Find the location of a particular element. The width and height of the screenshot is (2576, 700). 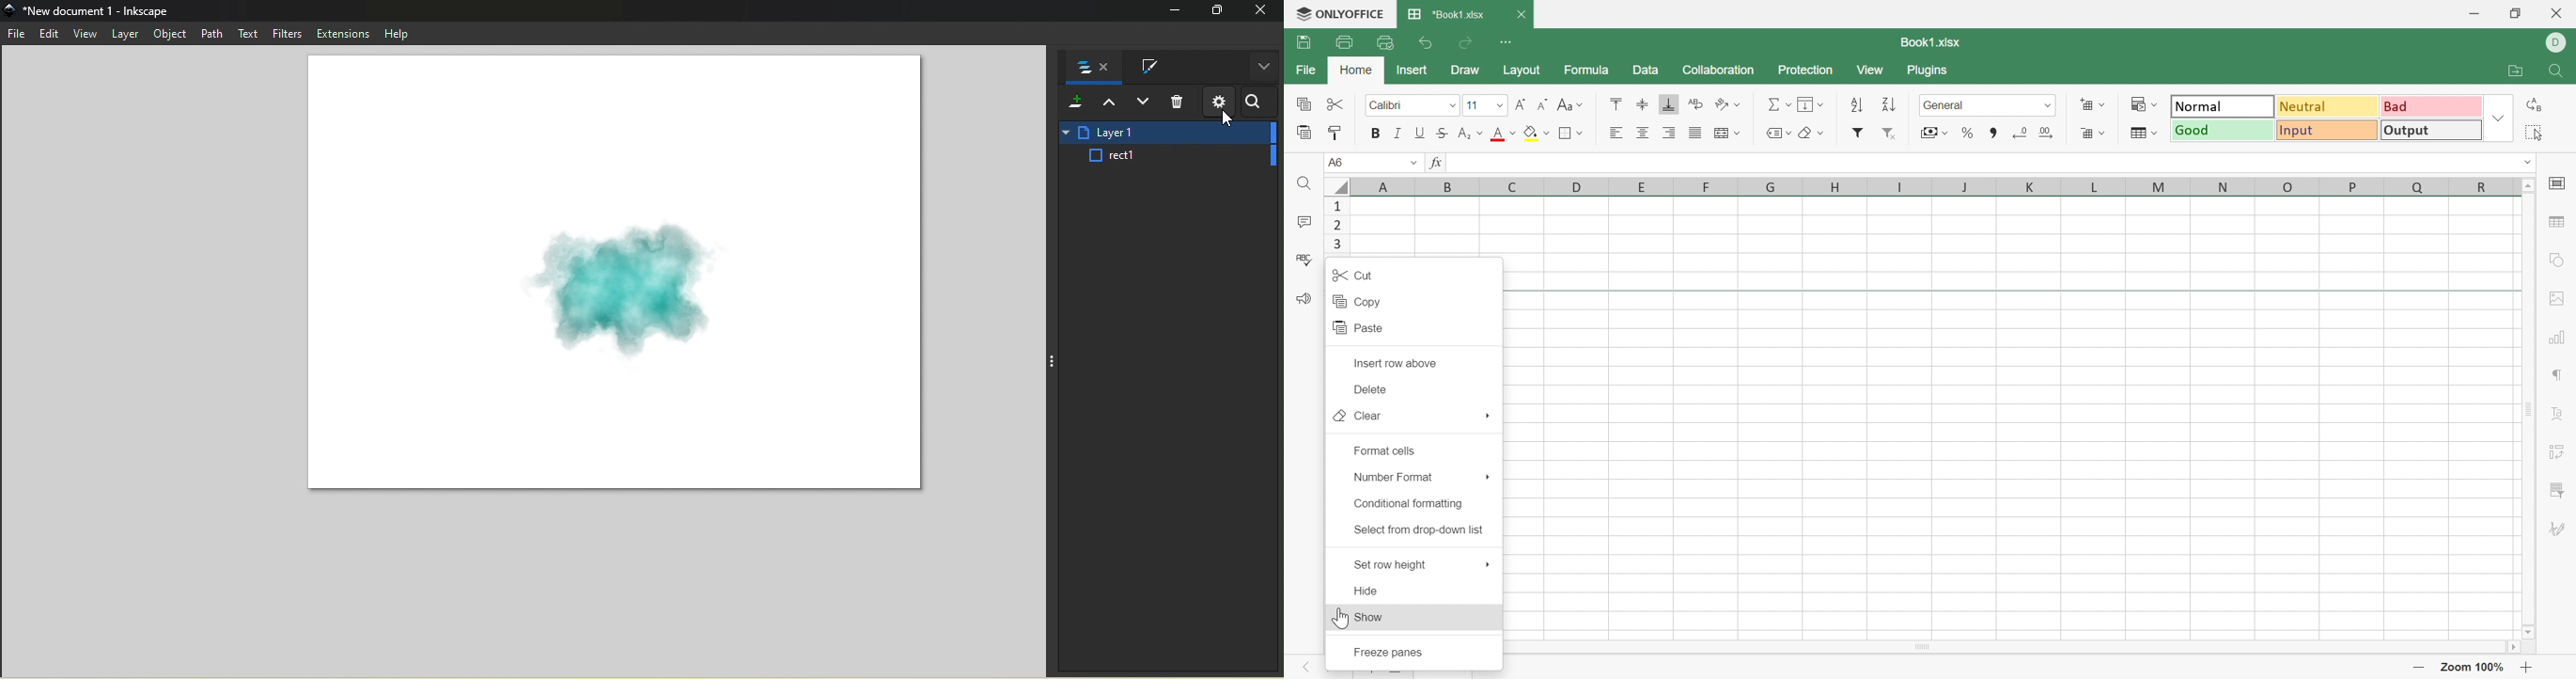

Zoom Out is located at coordinates (2417, 669).